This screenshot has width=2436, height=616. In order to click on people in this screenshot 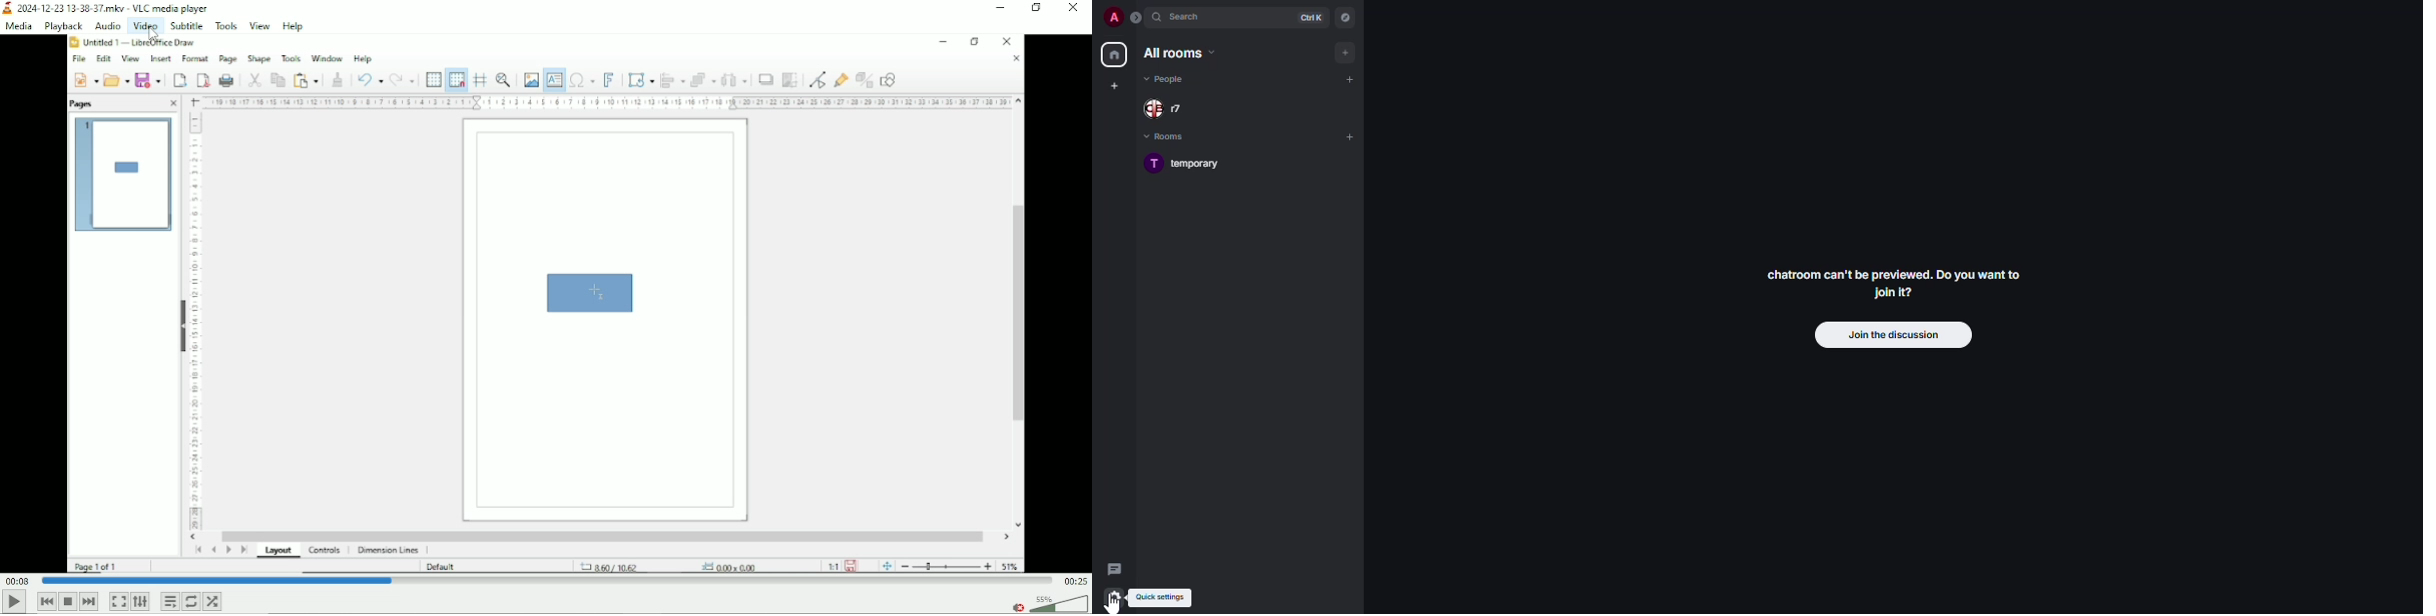, I will do `click(1167, 79)`.